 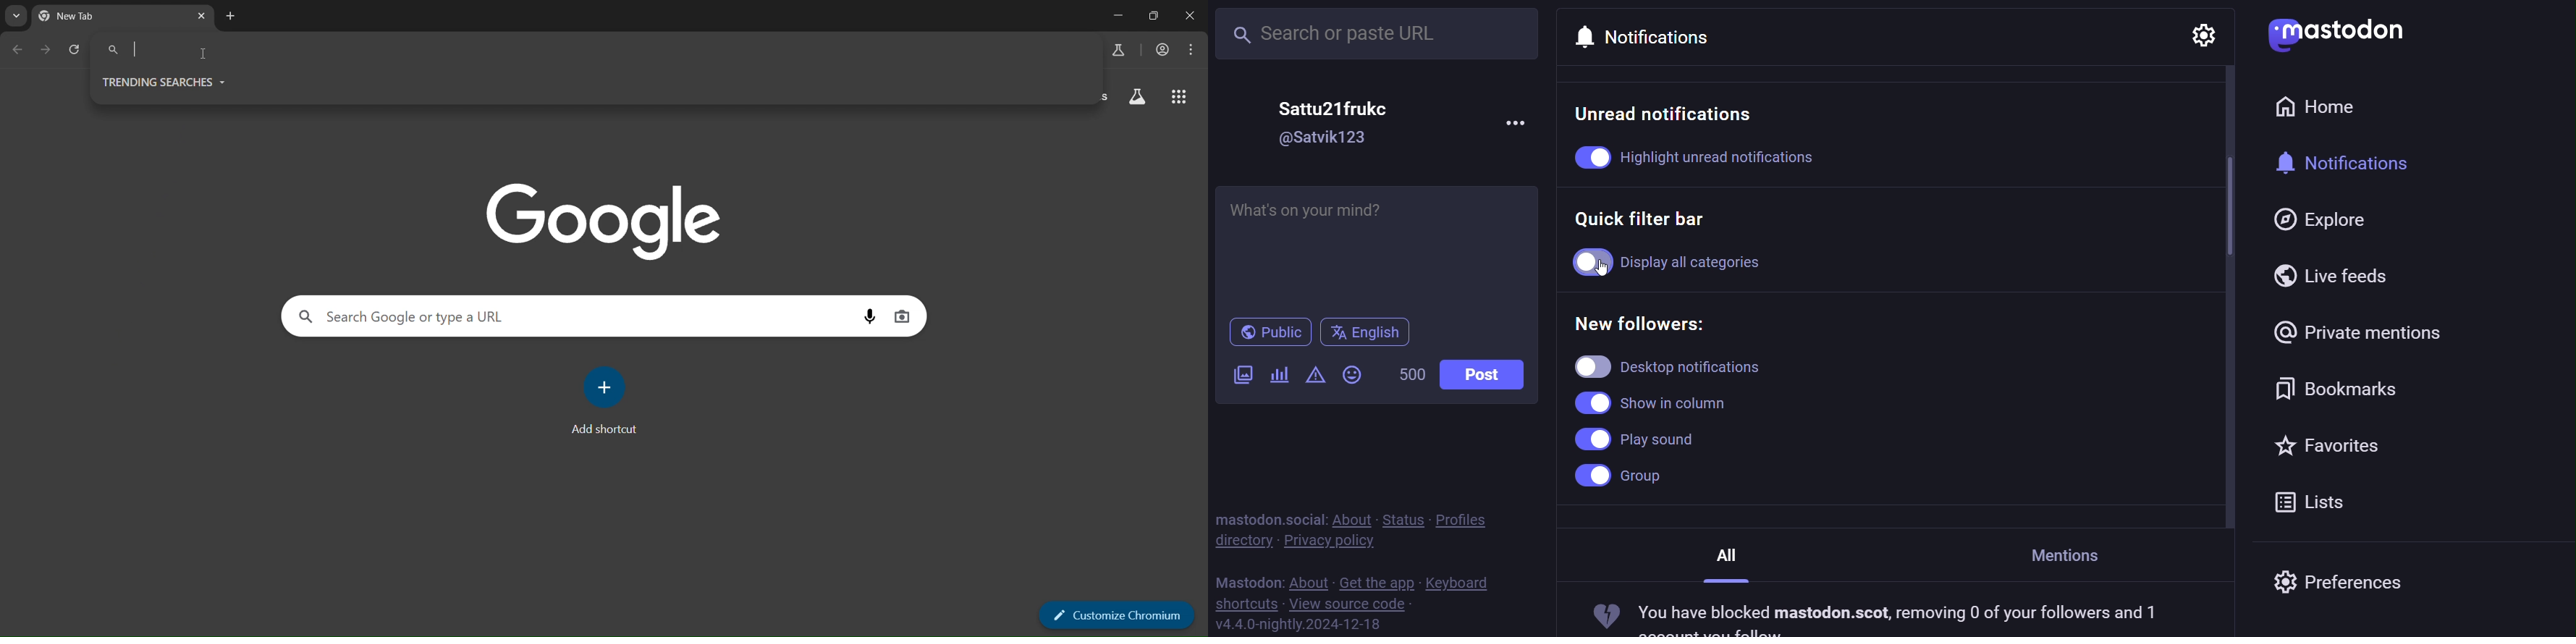 What do you see at coordinates (2323, 220) in the screenshot?
I see `explore` at bounding box center [2323, 220].